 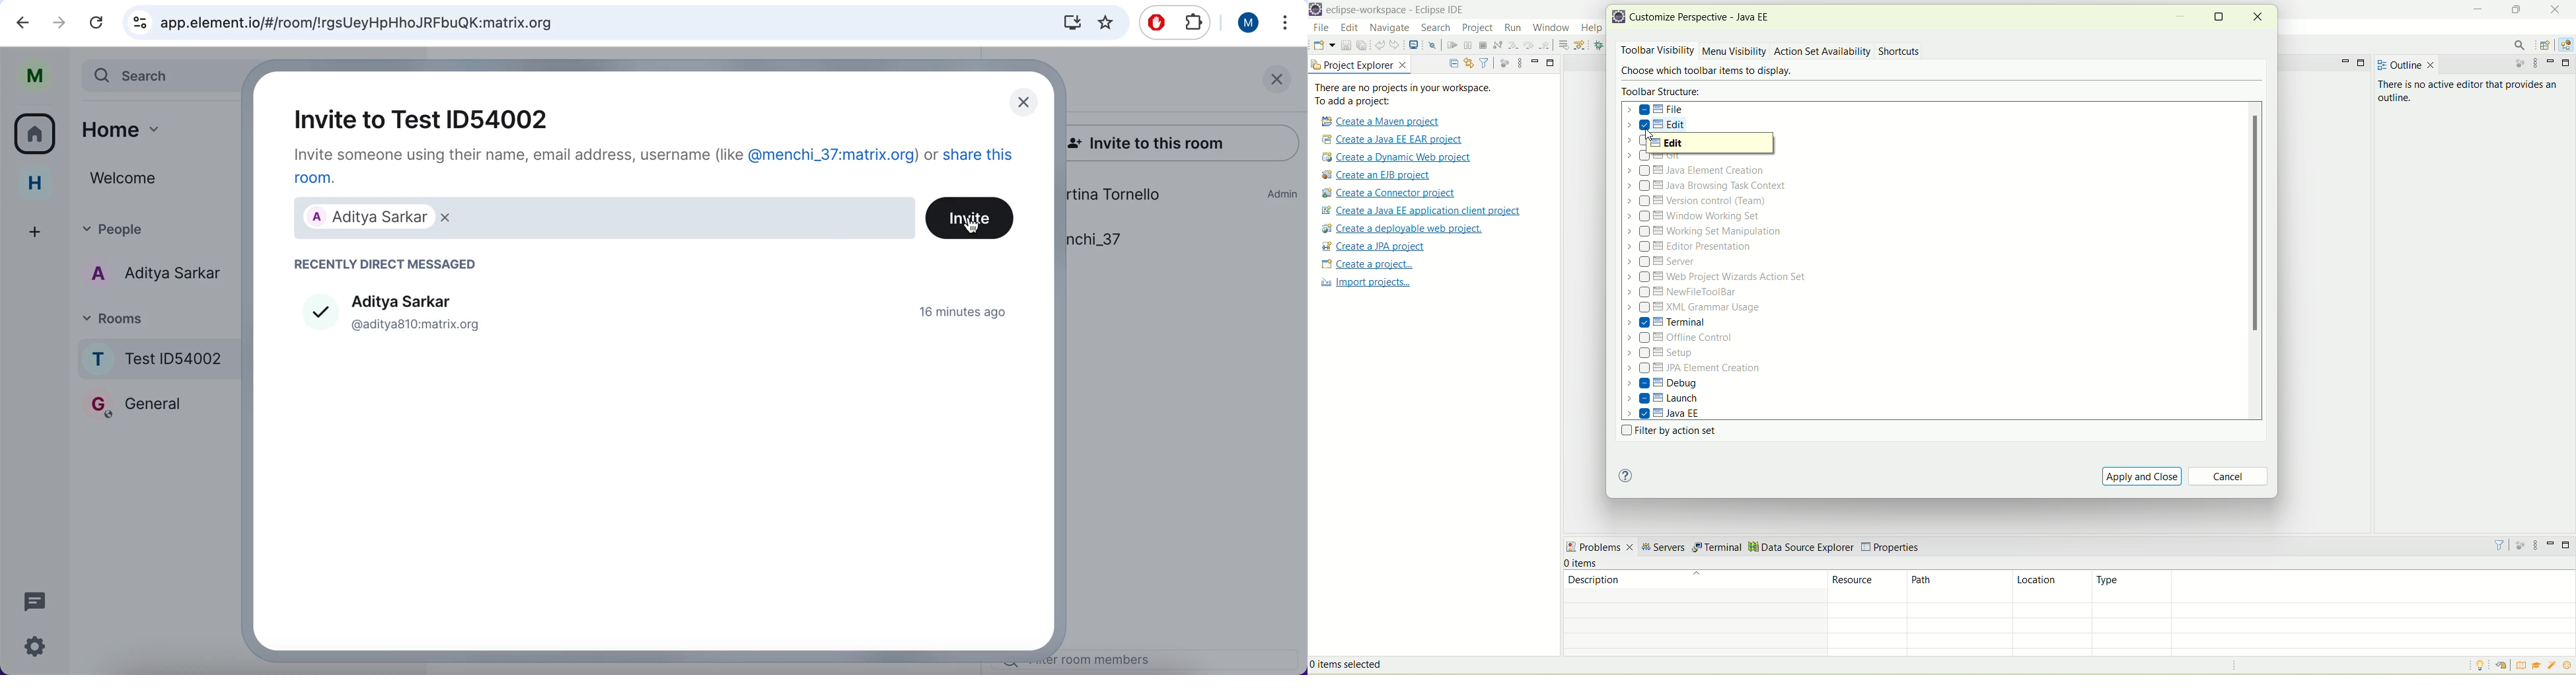 What do you see at coordinates (1452, 47) in the screenshot?
I see `resume` at bounding box center [1452, 47].